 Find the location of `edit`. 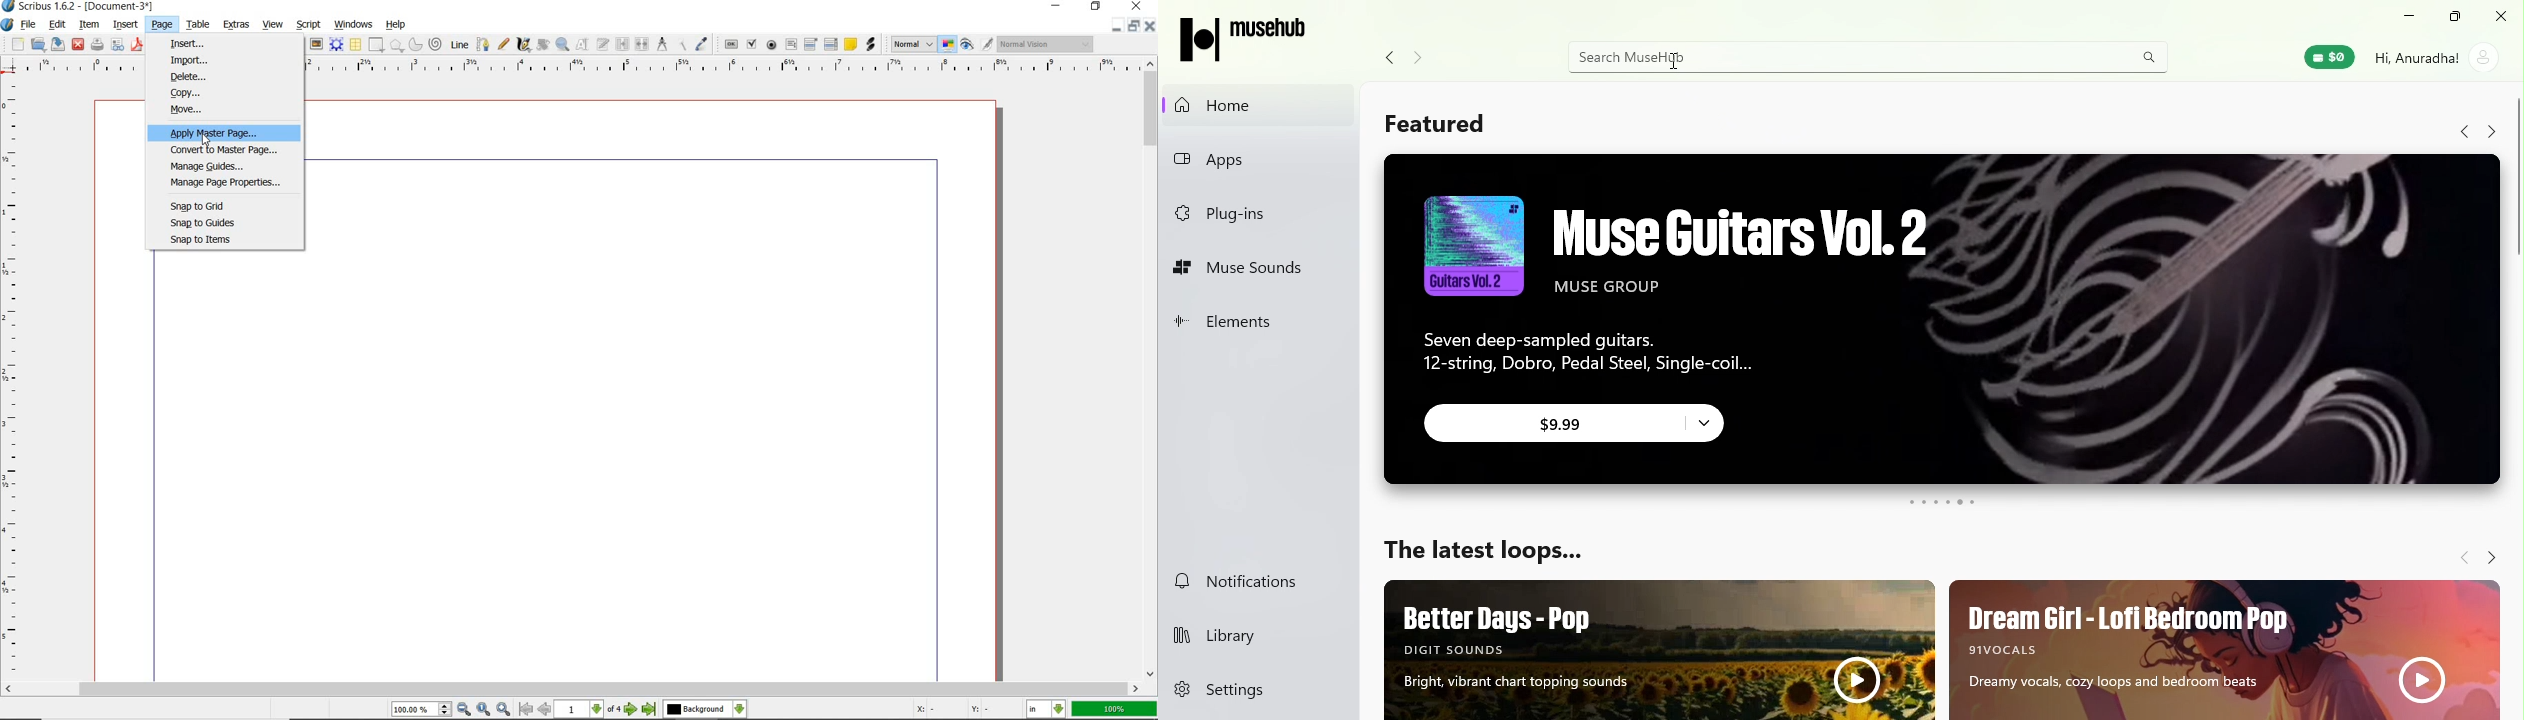

edit is located at coordinates (56, 23).